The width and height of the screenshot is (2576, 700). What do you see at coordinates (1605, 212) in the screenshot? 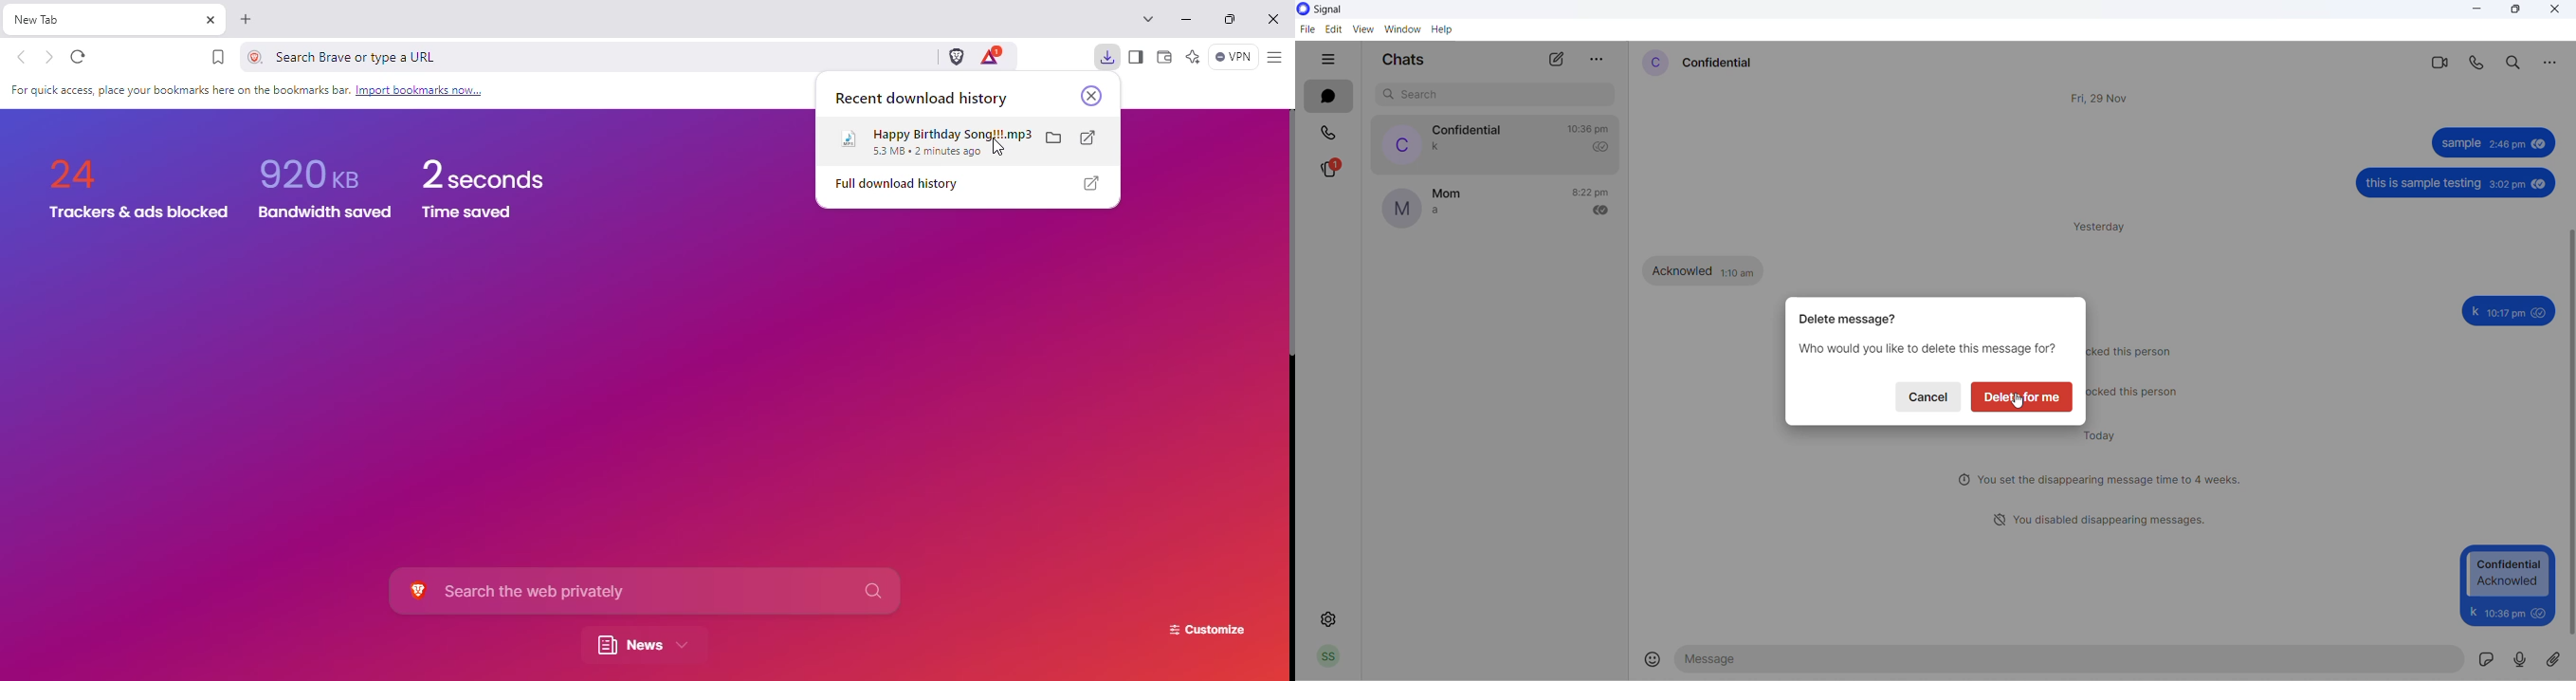
I see `read recipient` at bounding box center [1605, 212].